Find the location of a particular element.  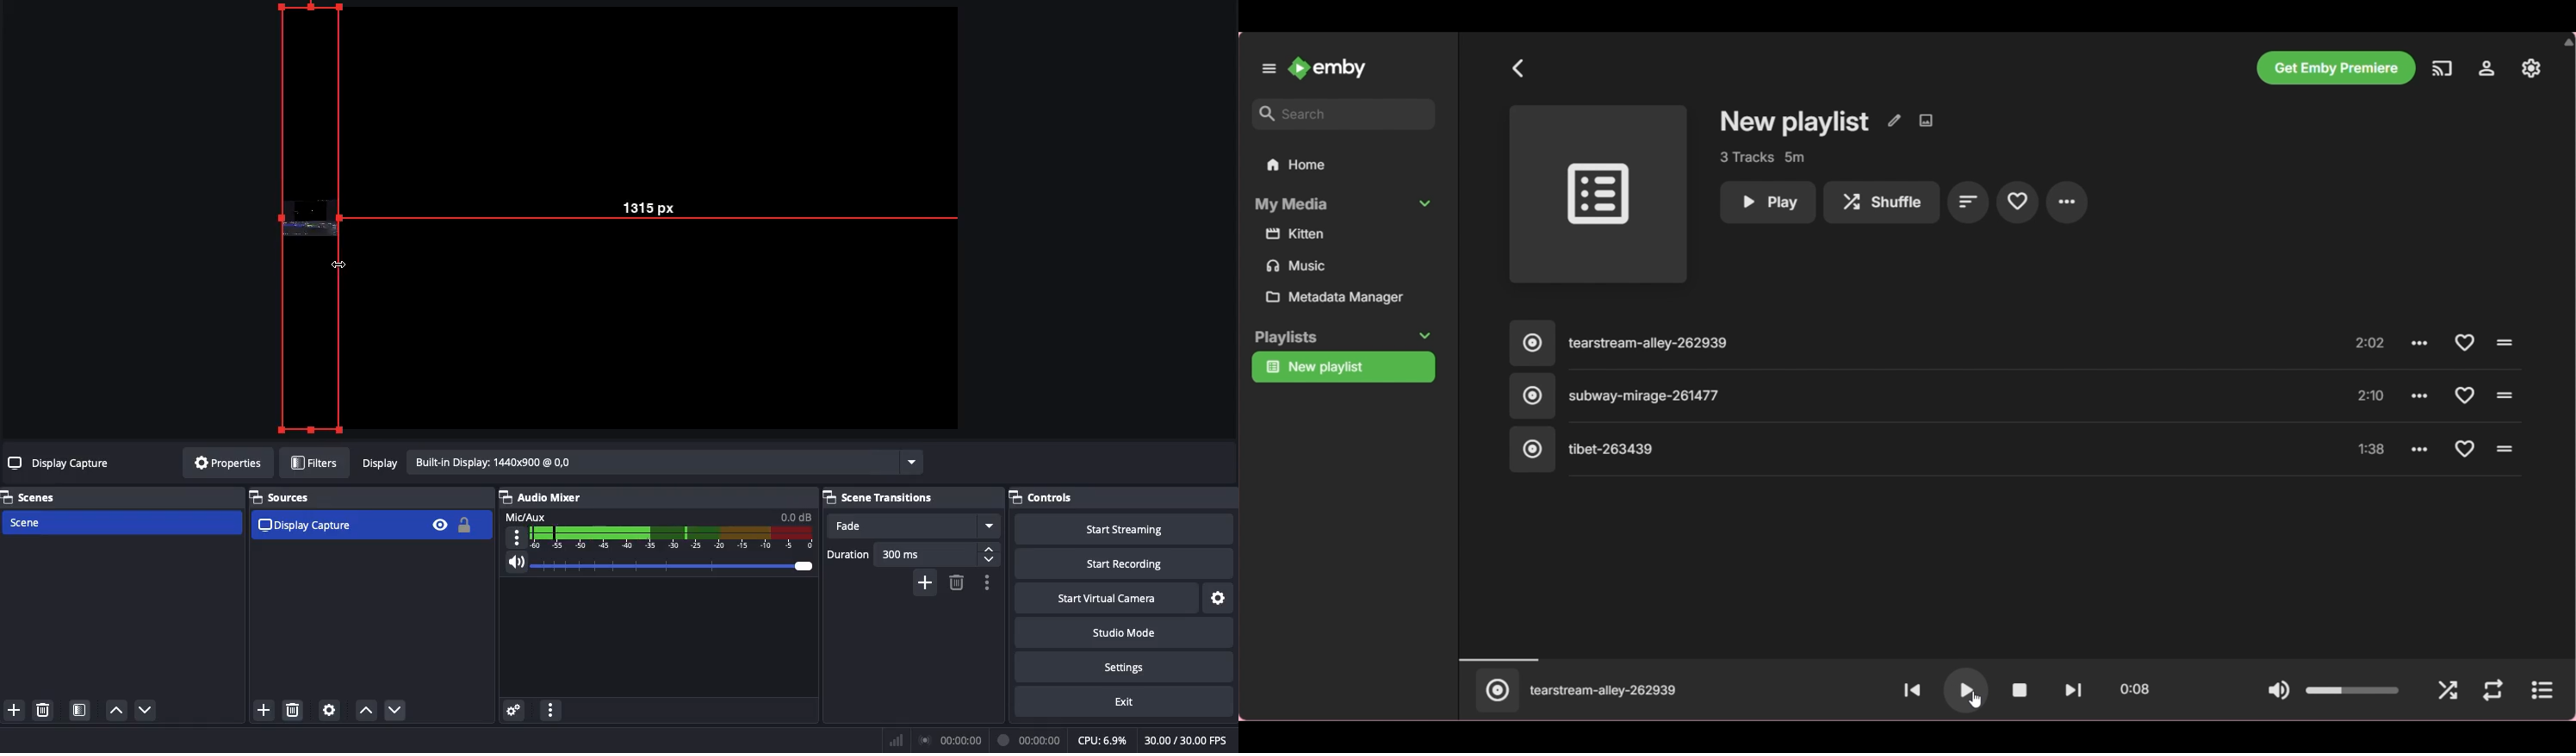

Move up is located at coordinates (115, 709).